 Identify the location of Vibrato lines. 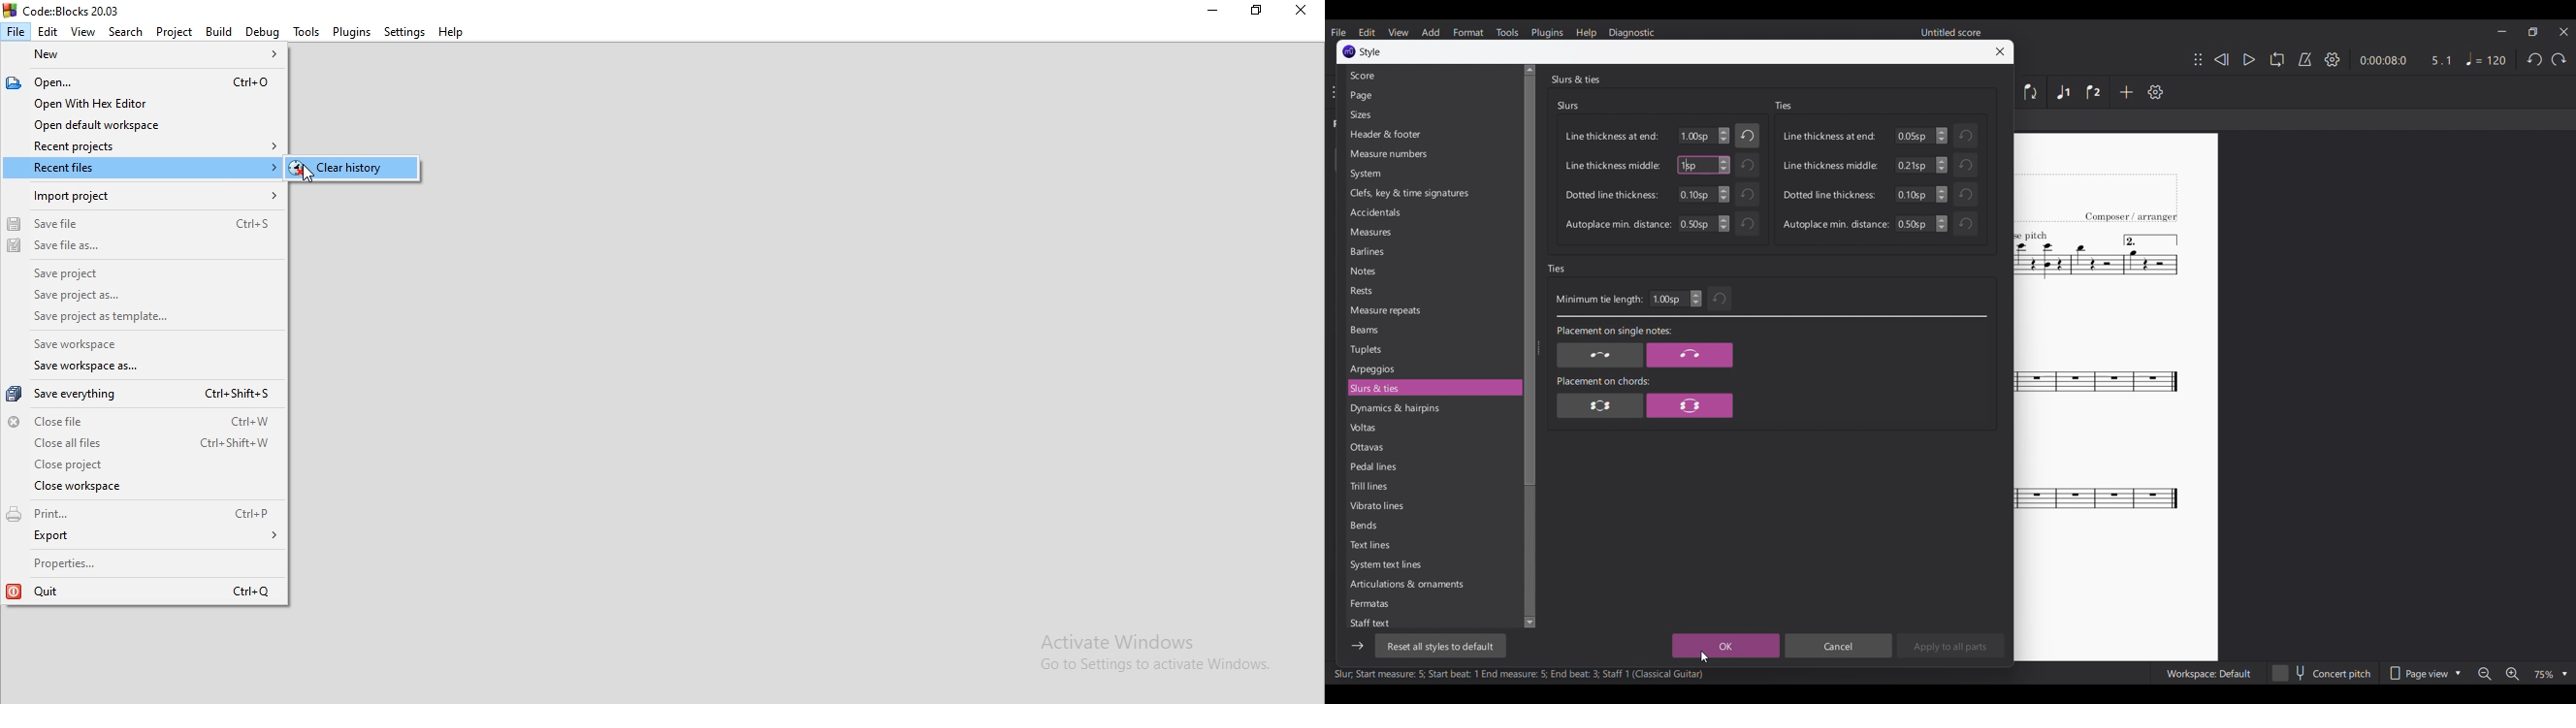
(1432, 506).